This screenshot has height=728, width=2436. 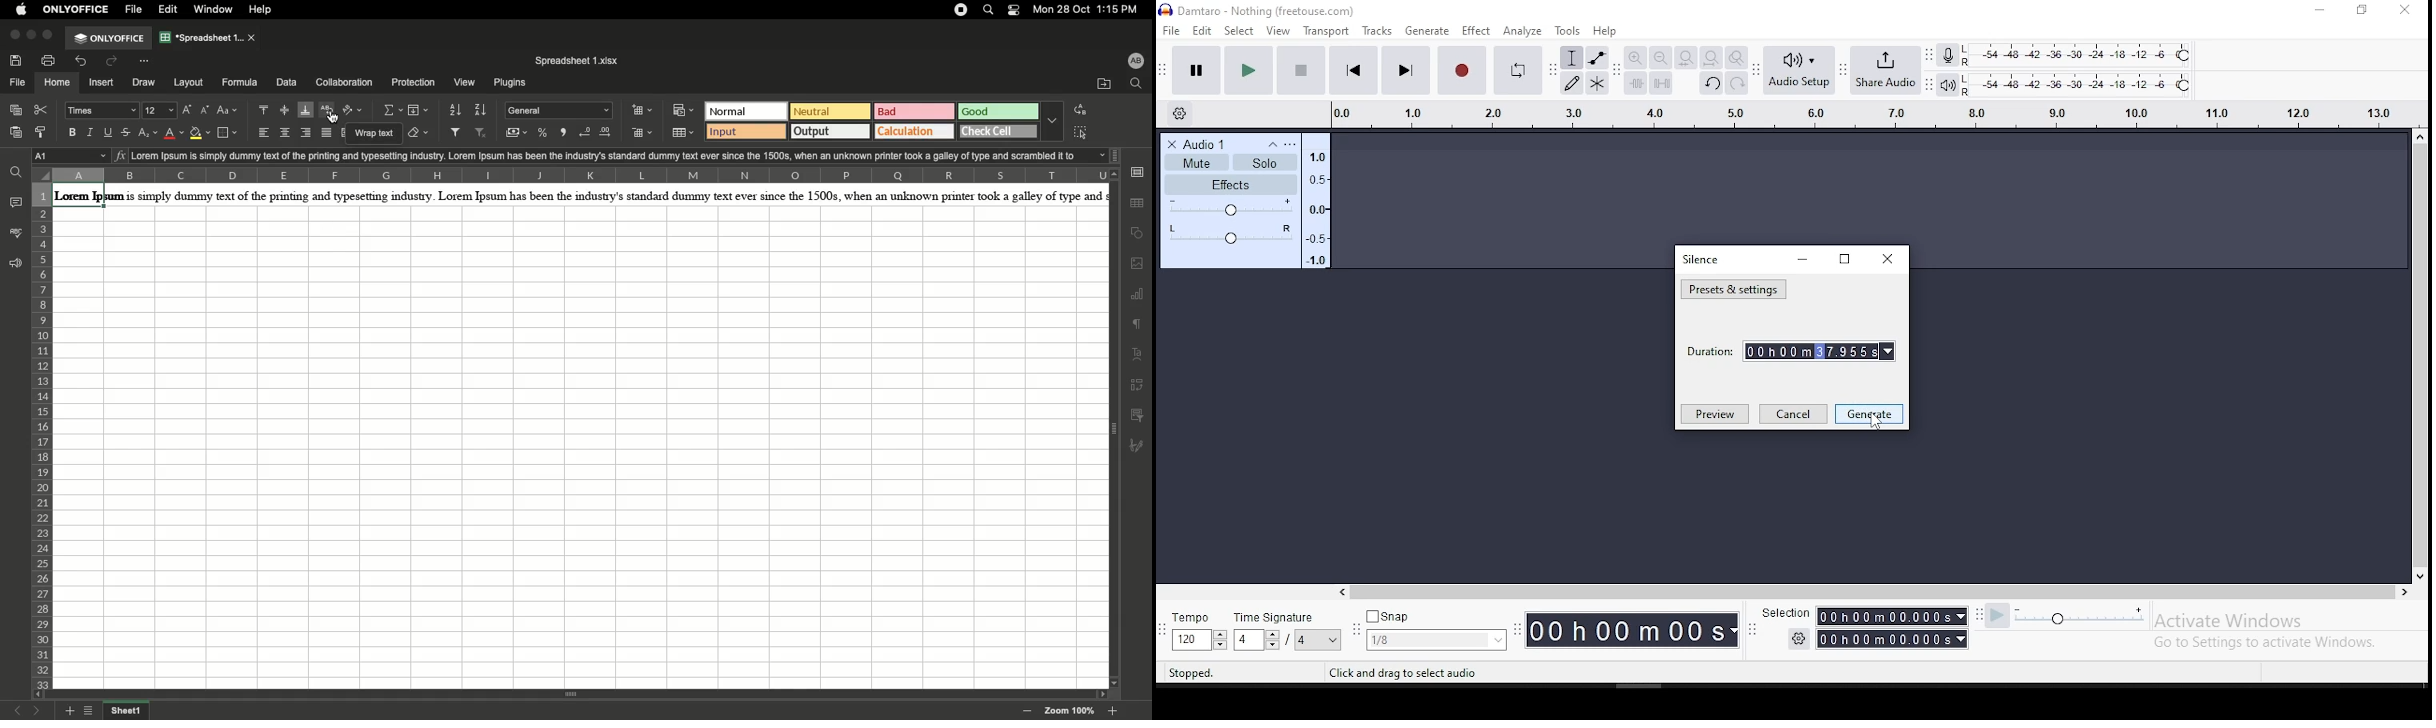 I want to click on Data, so click(x=286, y=82).